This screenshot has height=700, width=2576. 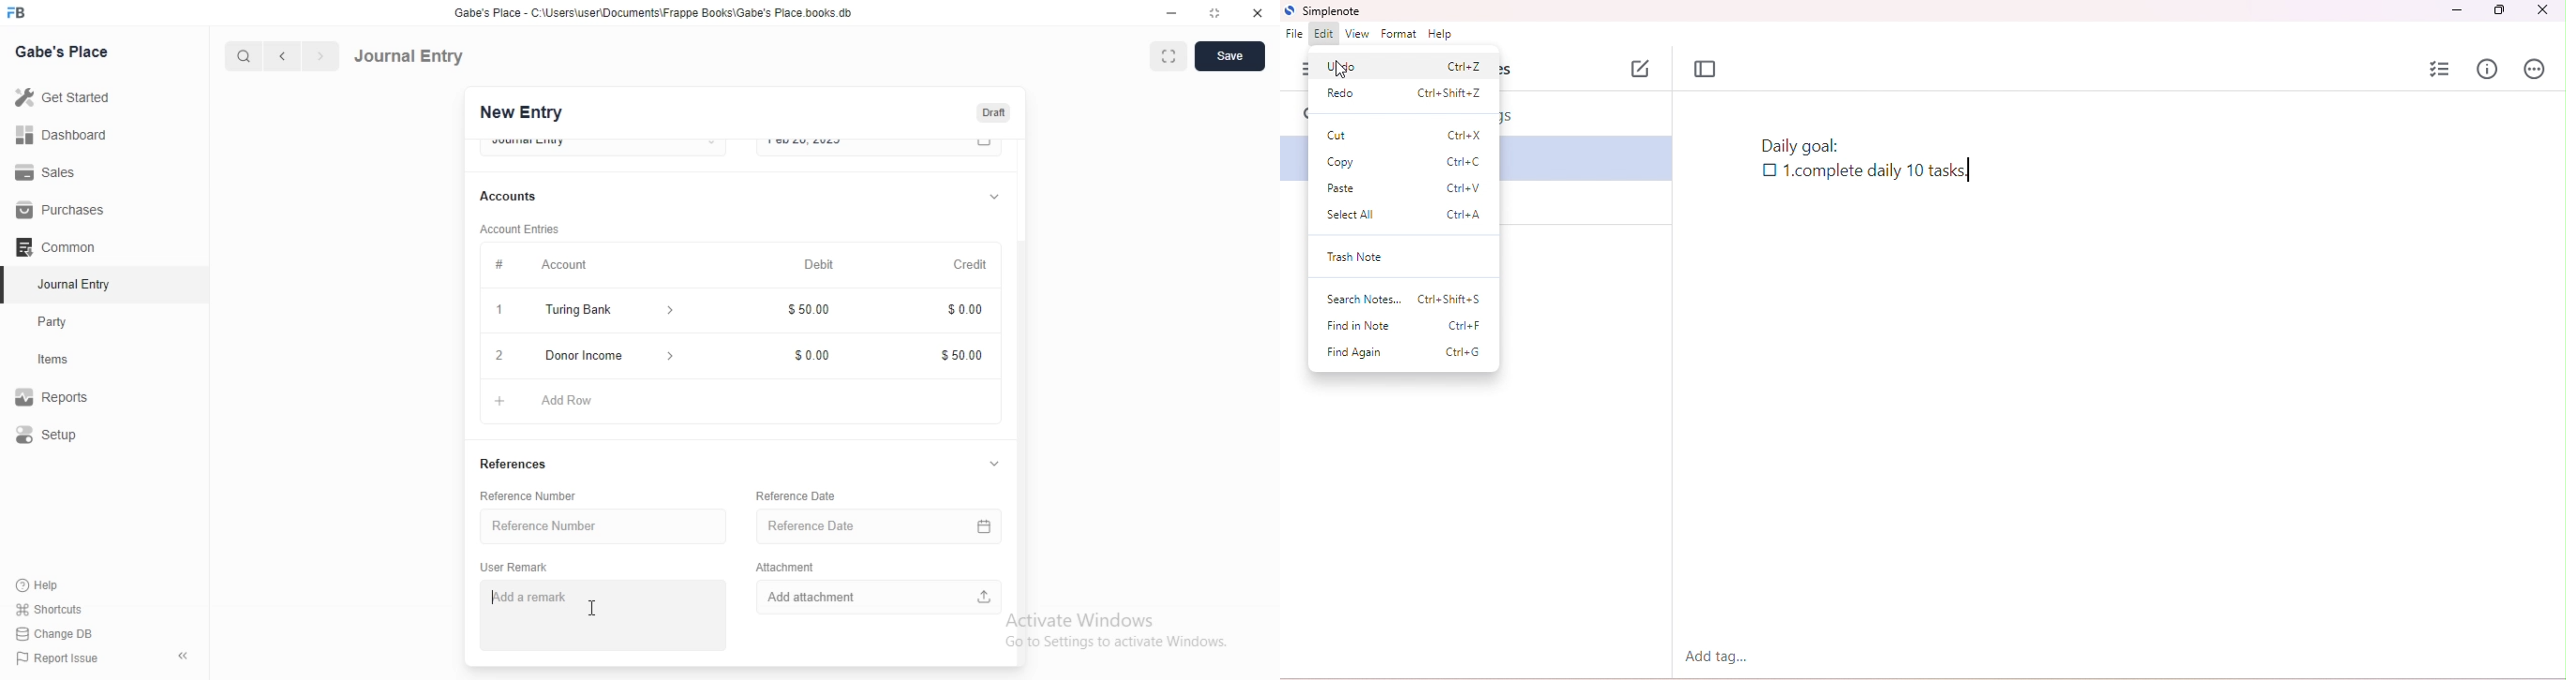 I want to click on add tag, so click(x=1712, y=655).